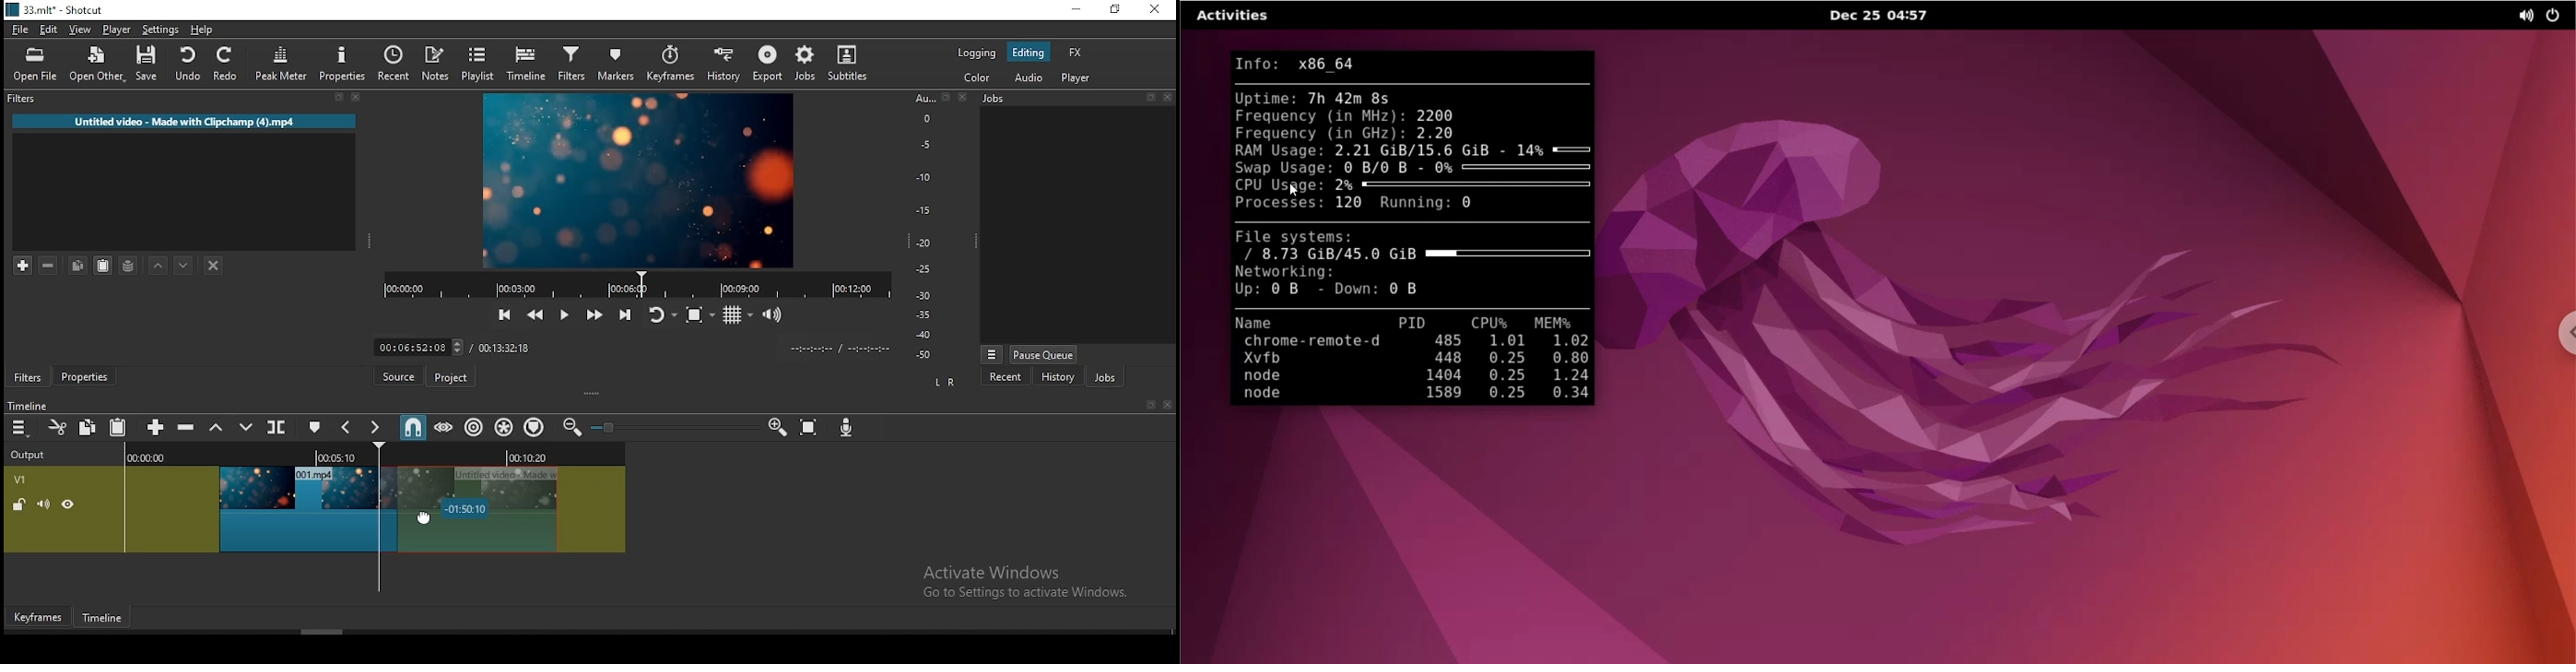 This screenshot has width=2576, height=672. What do you see at coordinates (81, 29) in the screenshot?
I see `view` at bounding box center [81, 29].